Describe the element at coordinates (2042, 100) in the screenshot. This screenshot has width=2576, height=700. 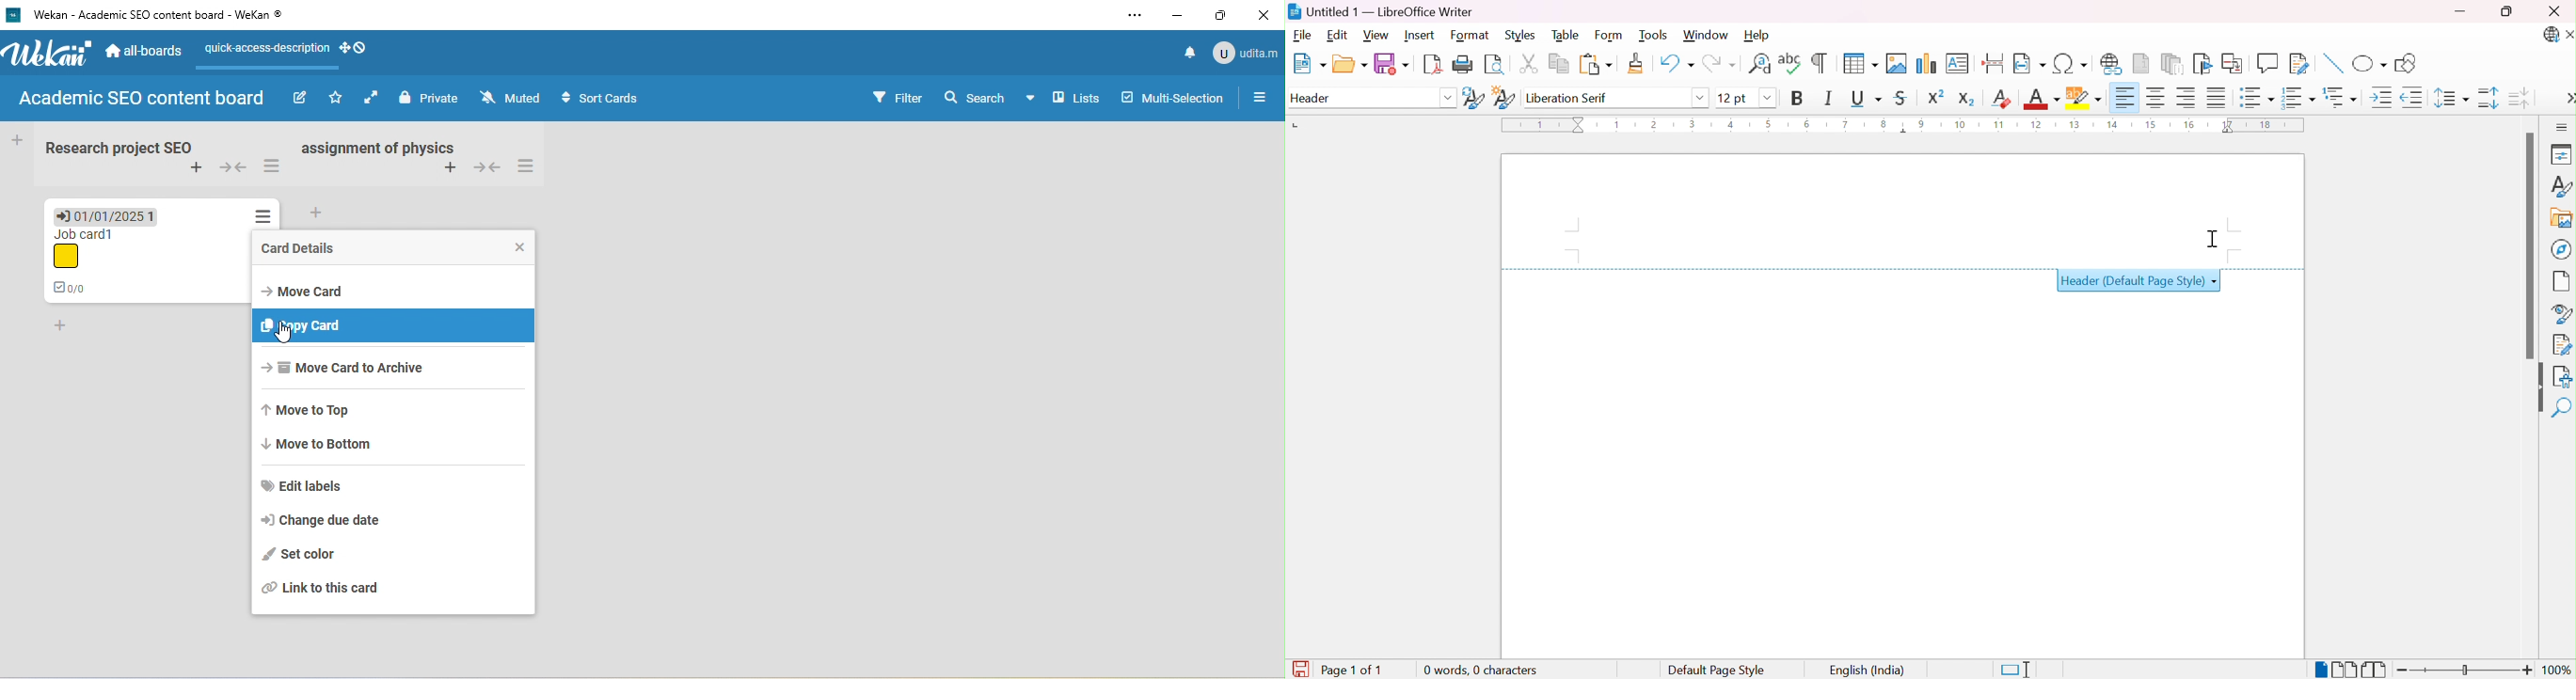
I see `Font color` at that location.